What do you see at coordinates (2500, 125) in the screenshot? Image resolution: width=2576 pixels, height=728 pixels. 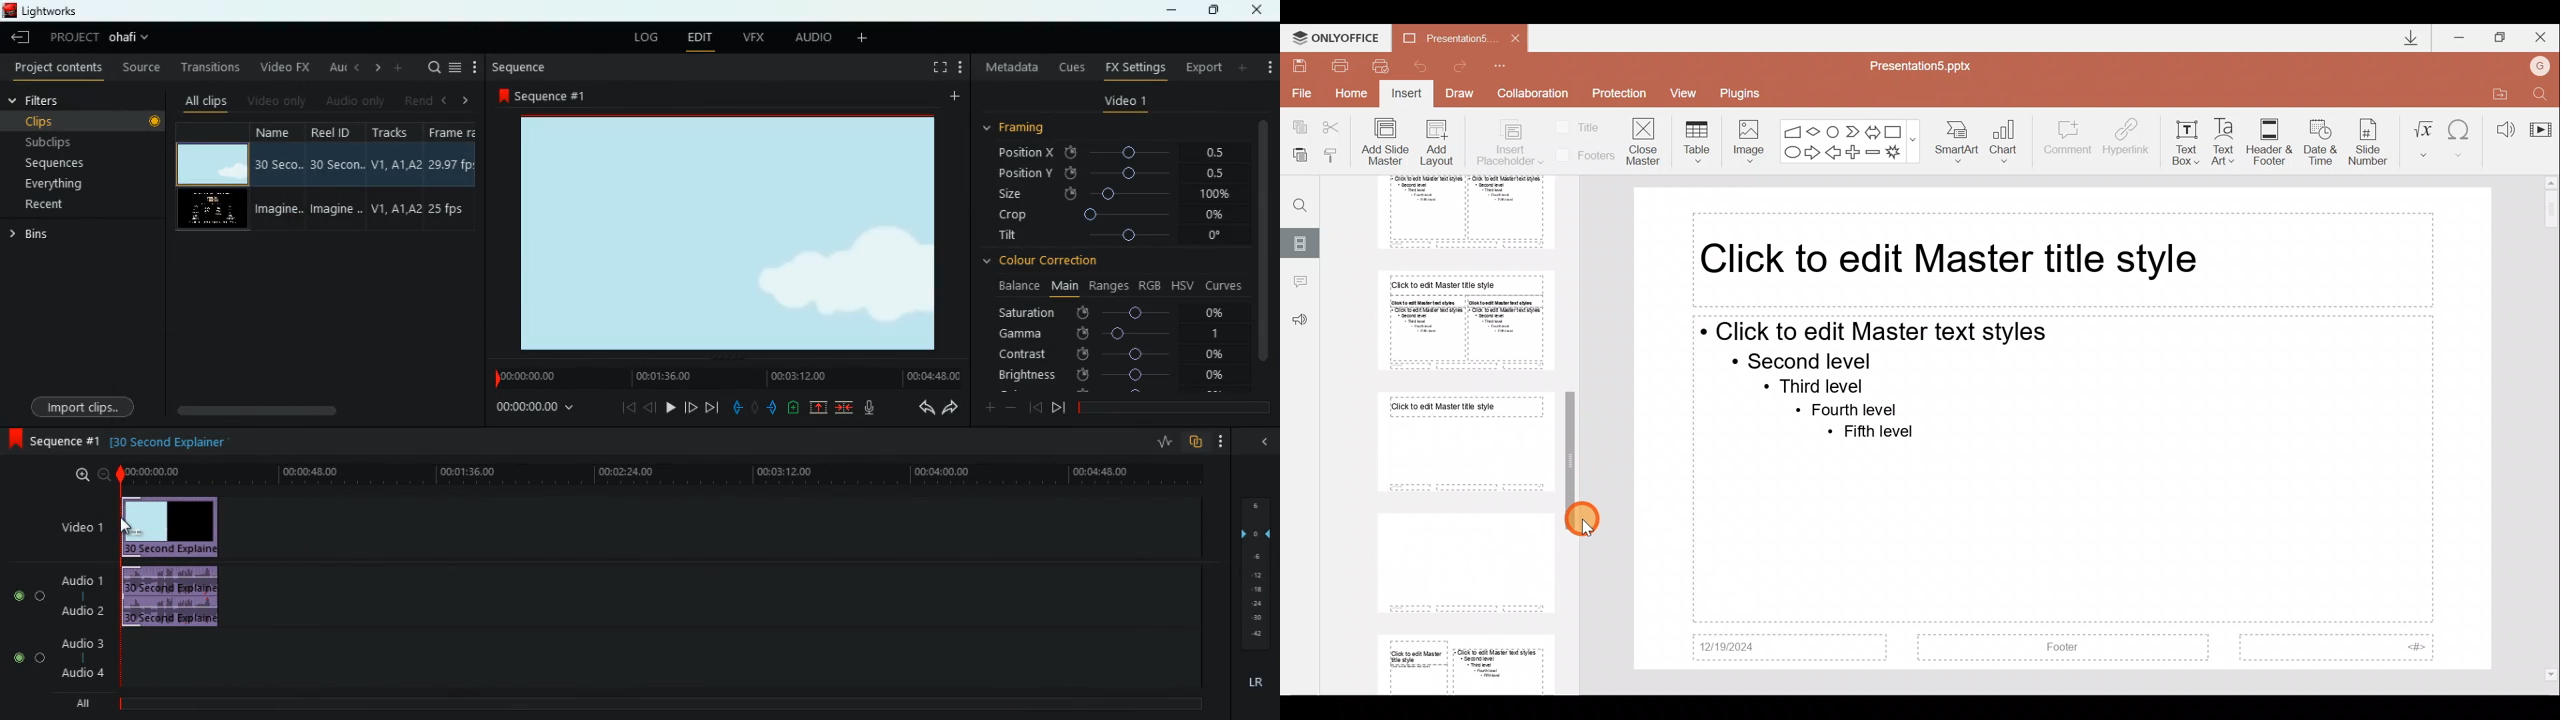 I see `Audio` at bounding box center [2500, 125].